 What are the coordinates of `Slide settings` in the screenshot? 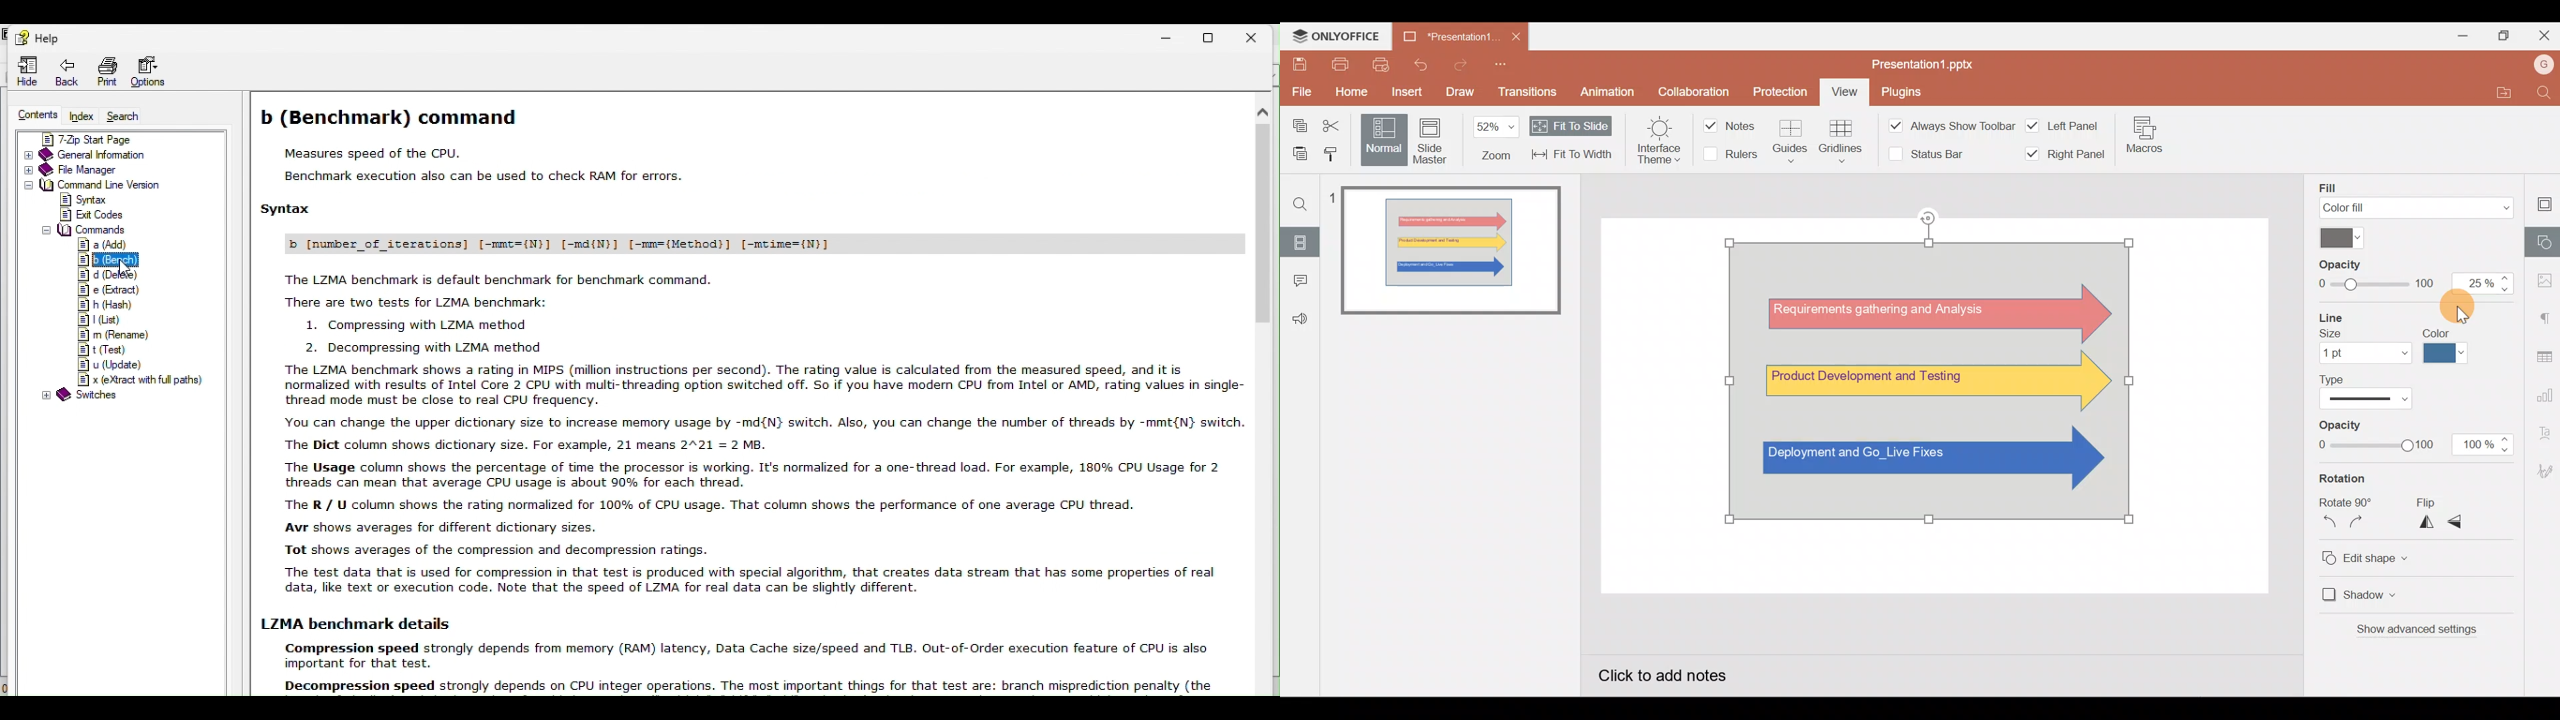 It's located at (2541, 203).